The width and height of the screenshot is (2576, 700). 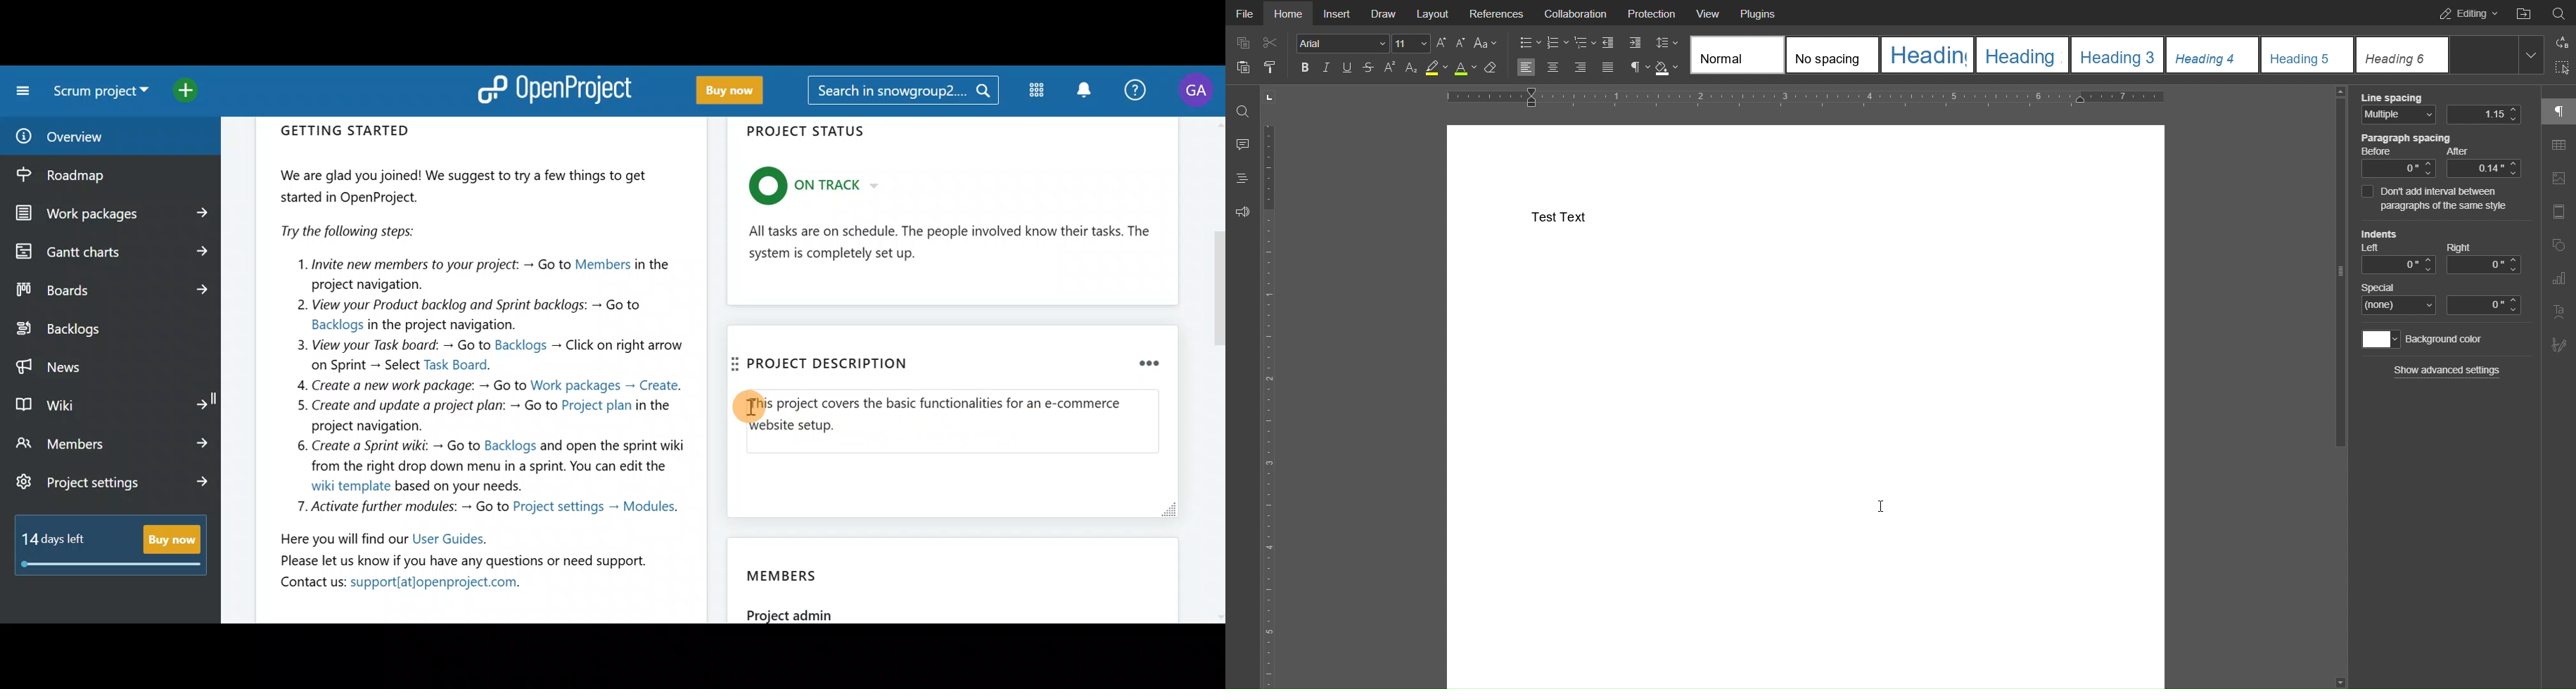 I want to click on Centre Align, so click(x=1555, y=68).